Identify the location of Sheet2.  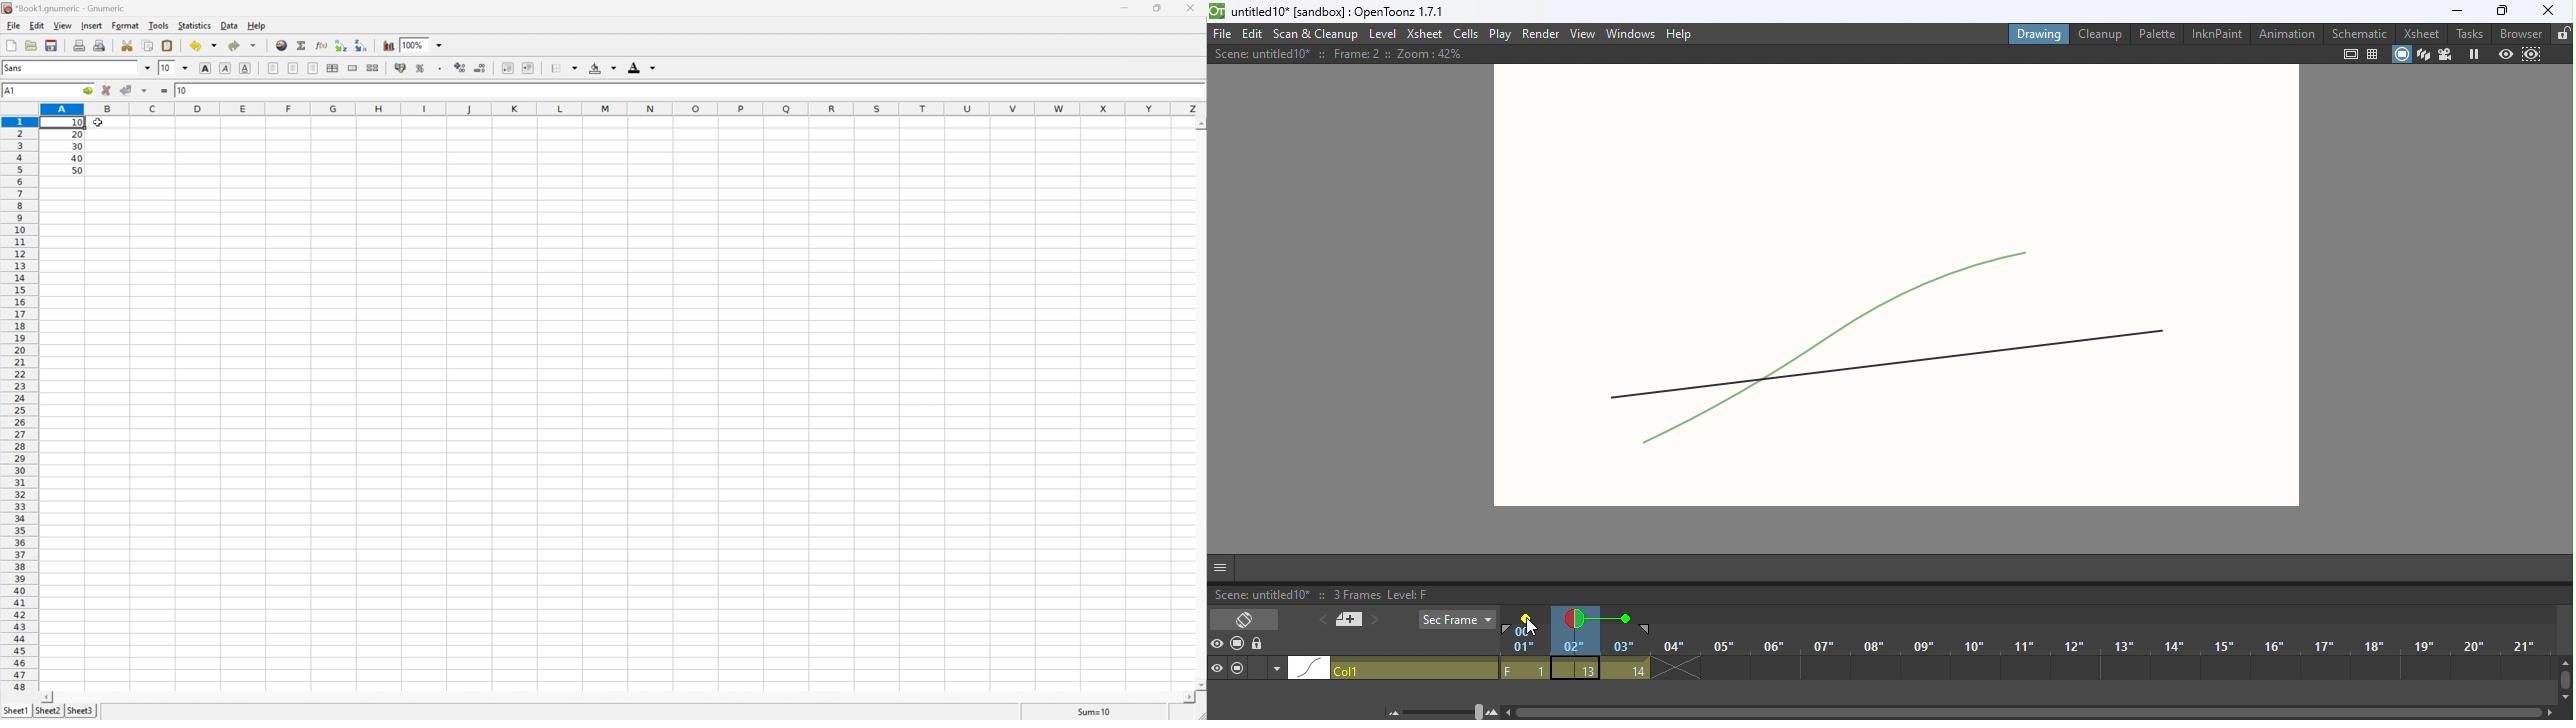
(49, 711).